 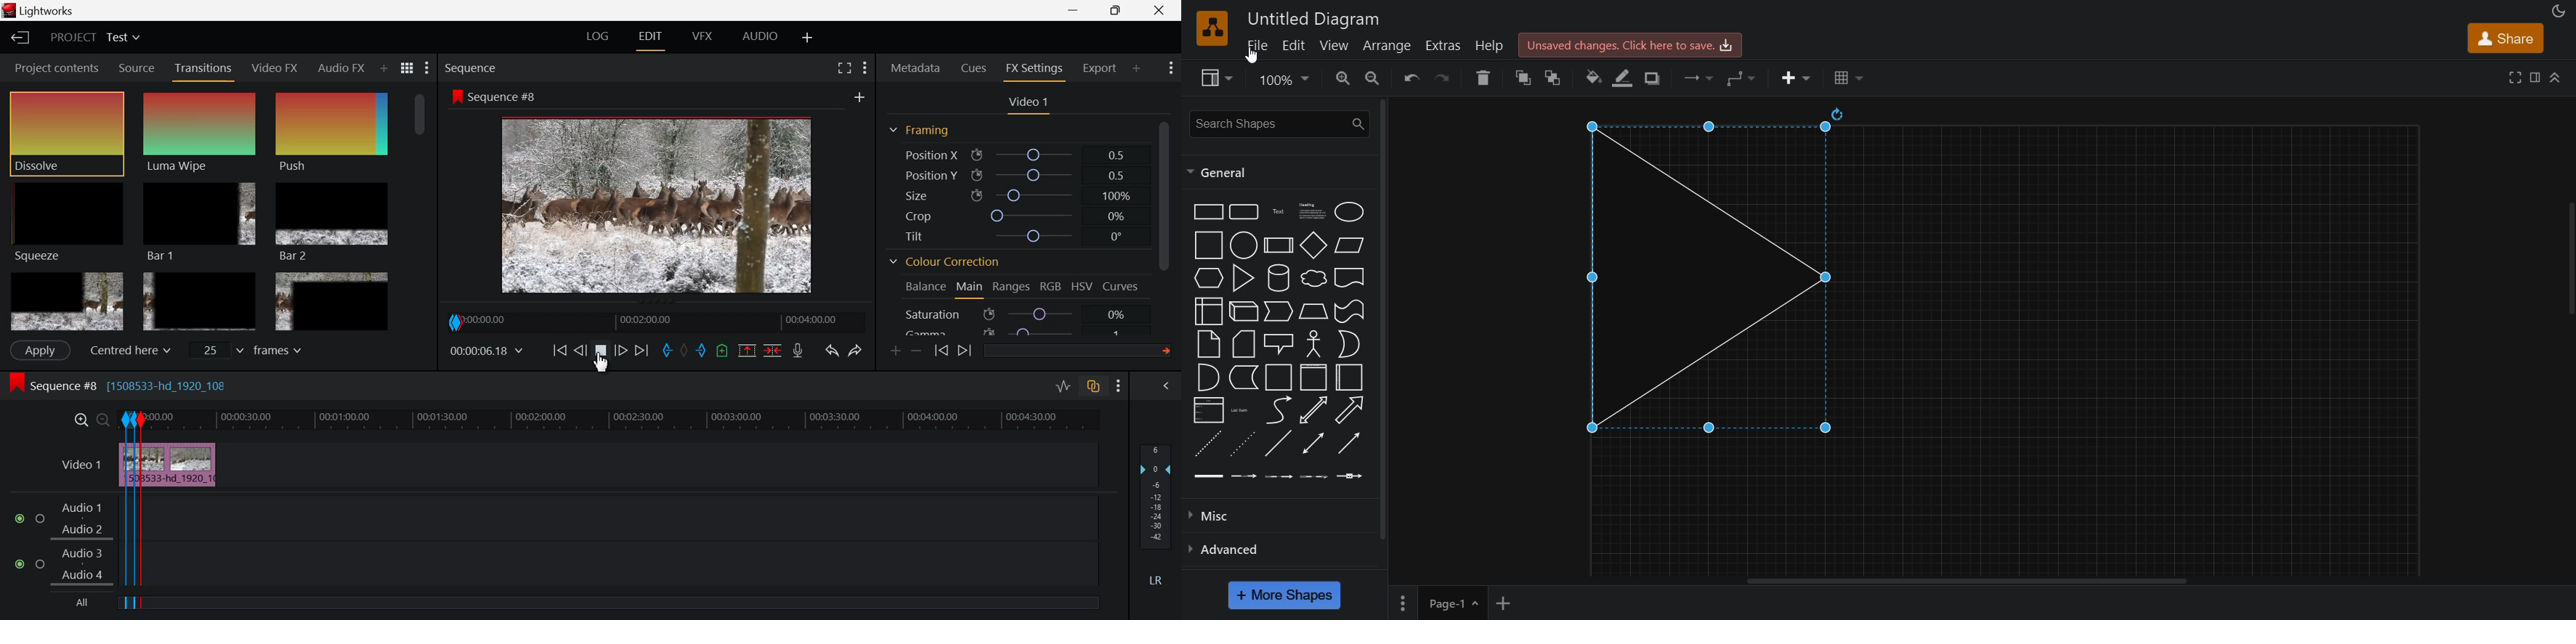 I want to click on search shapes, so click(x=1279, y=123).